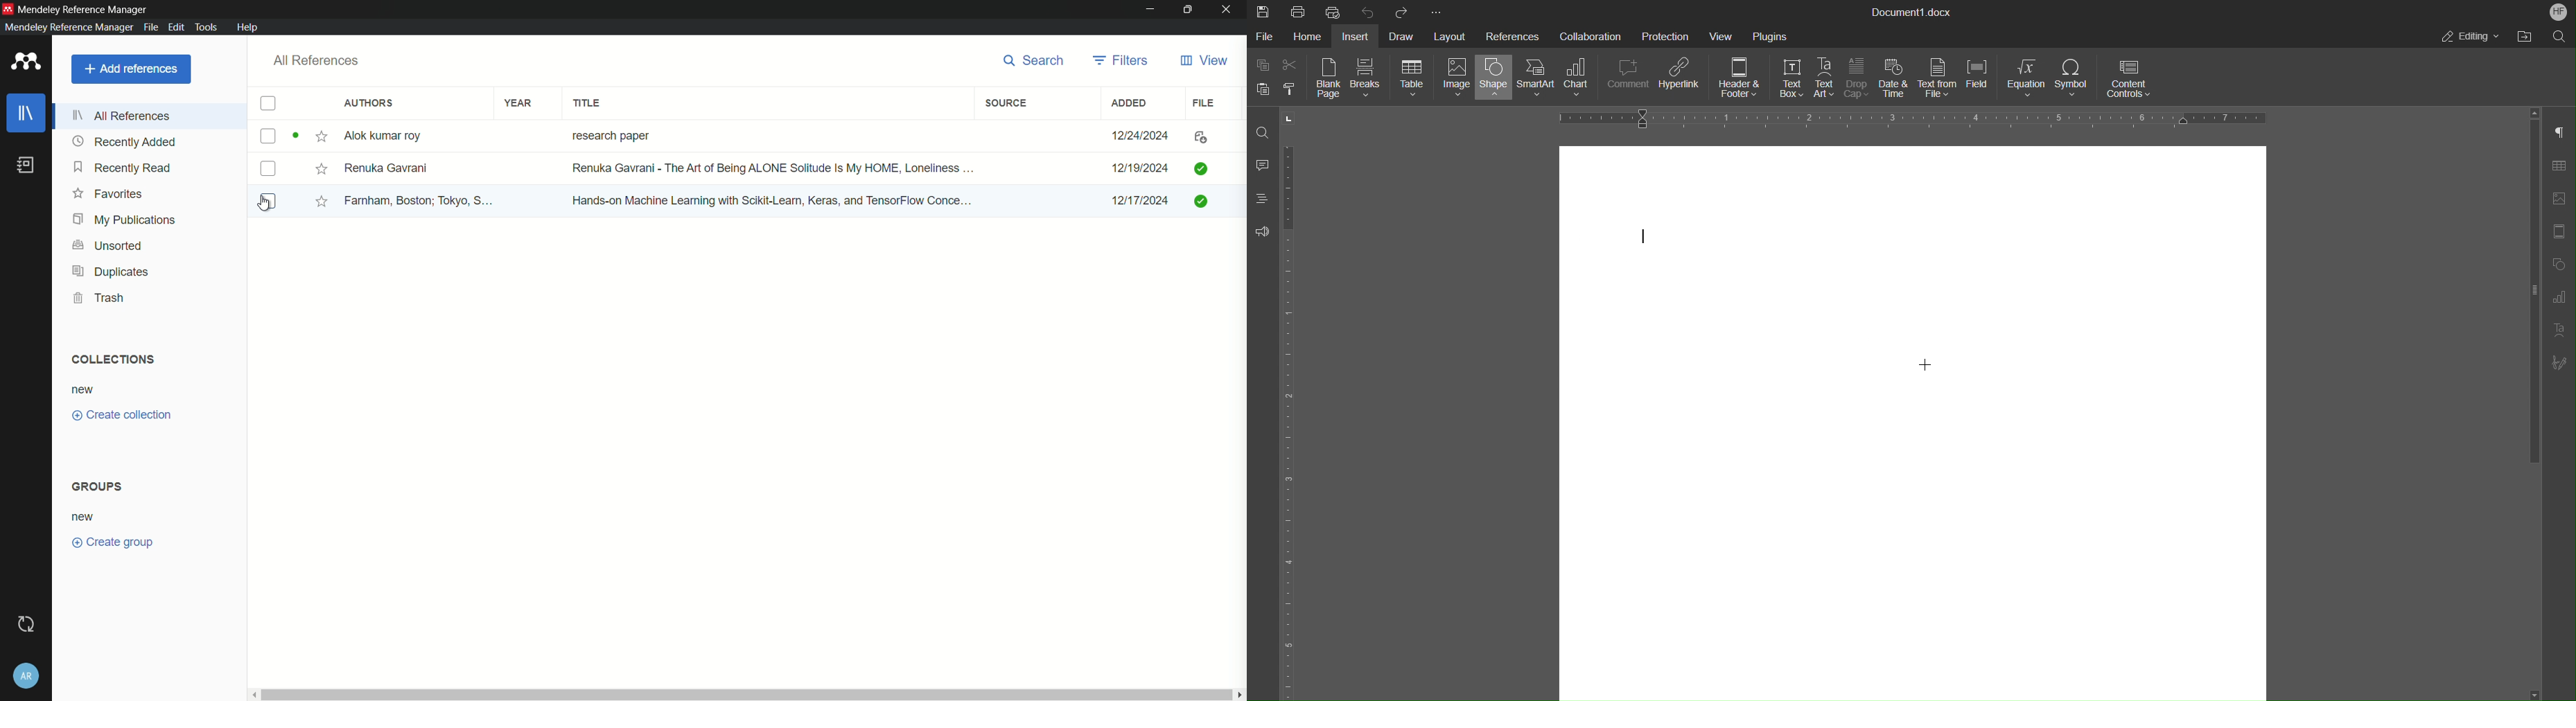 The image size is (2576, 728). I want to click on Field, so click(1982, 80).